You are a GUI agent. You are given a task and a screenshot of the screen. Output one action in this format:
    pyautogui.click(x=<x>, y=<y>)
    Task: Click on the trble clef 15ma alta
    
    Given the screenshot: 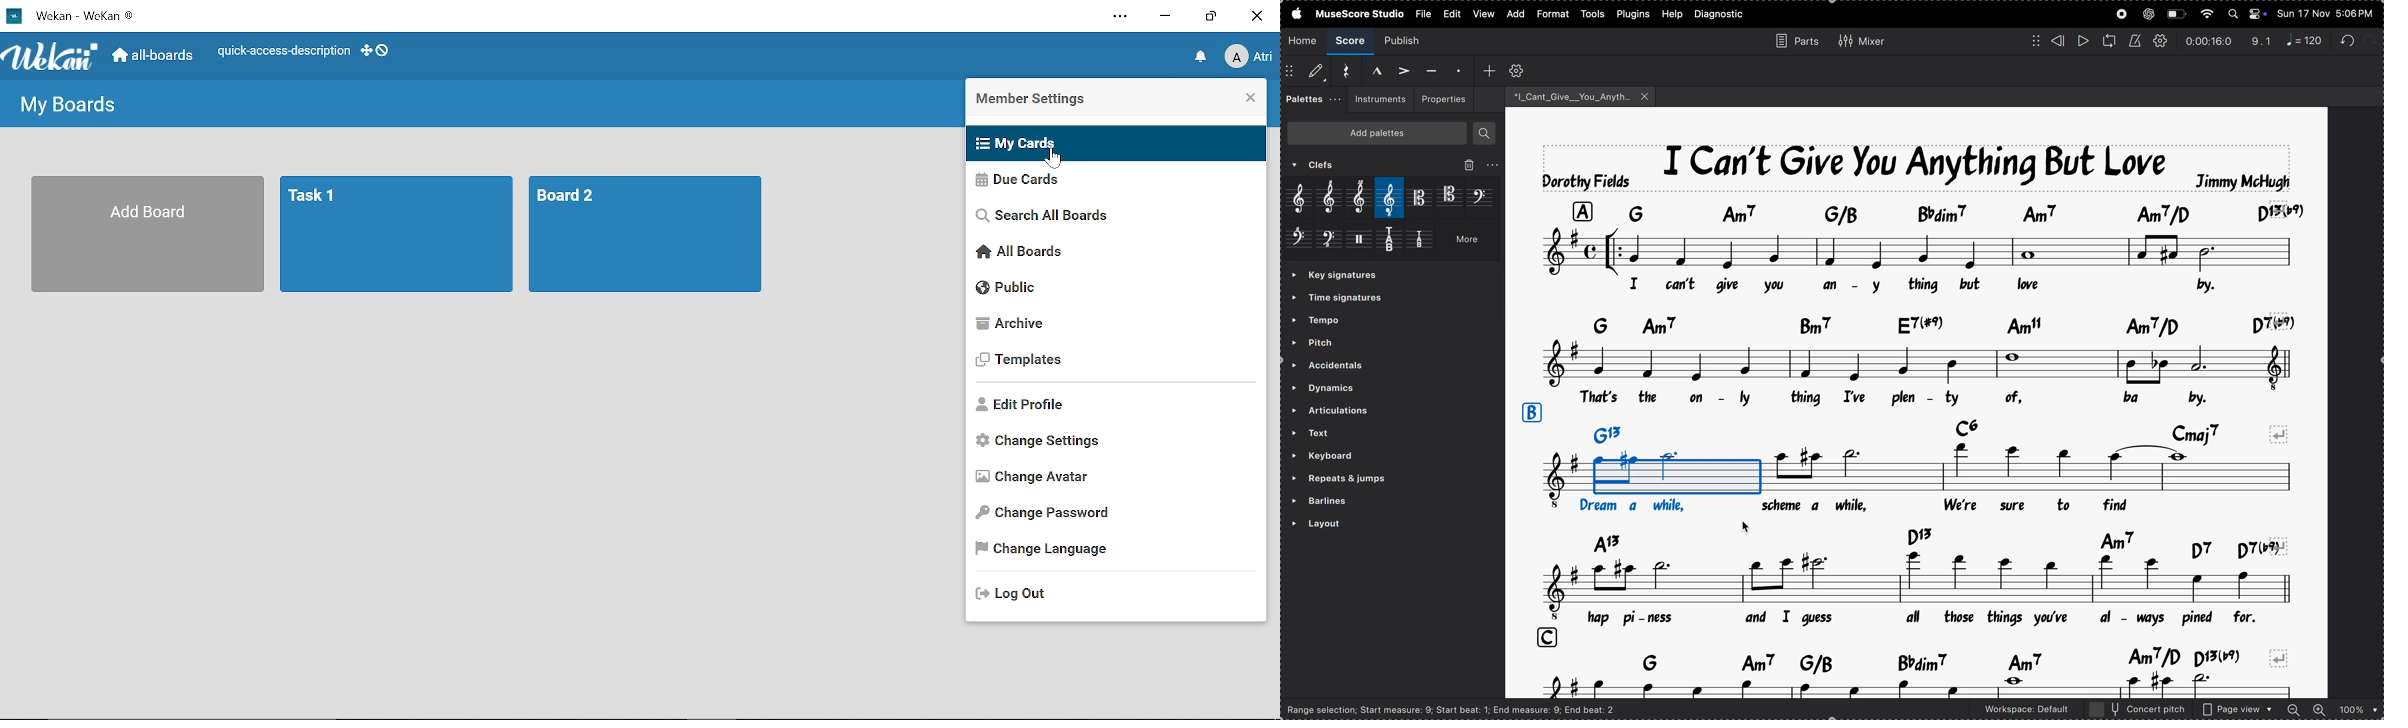 What is the action you would take?
    pyautogui.click(x=1363, y=199)
    